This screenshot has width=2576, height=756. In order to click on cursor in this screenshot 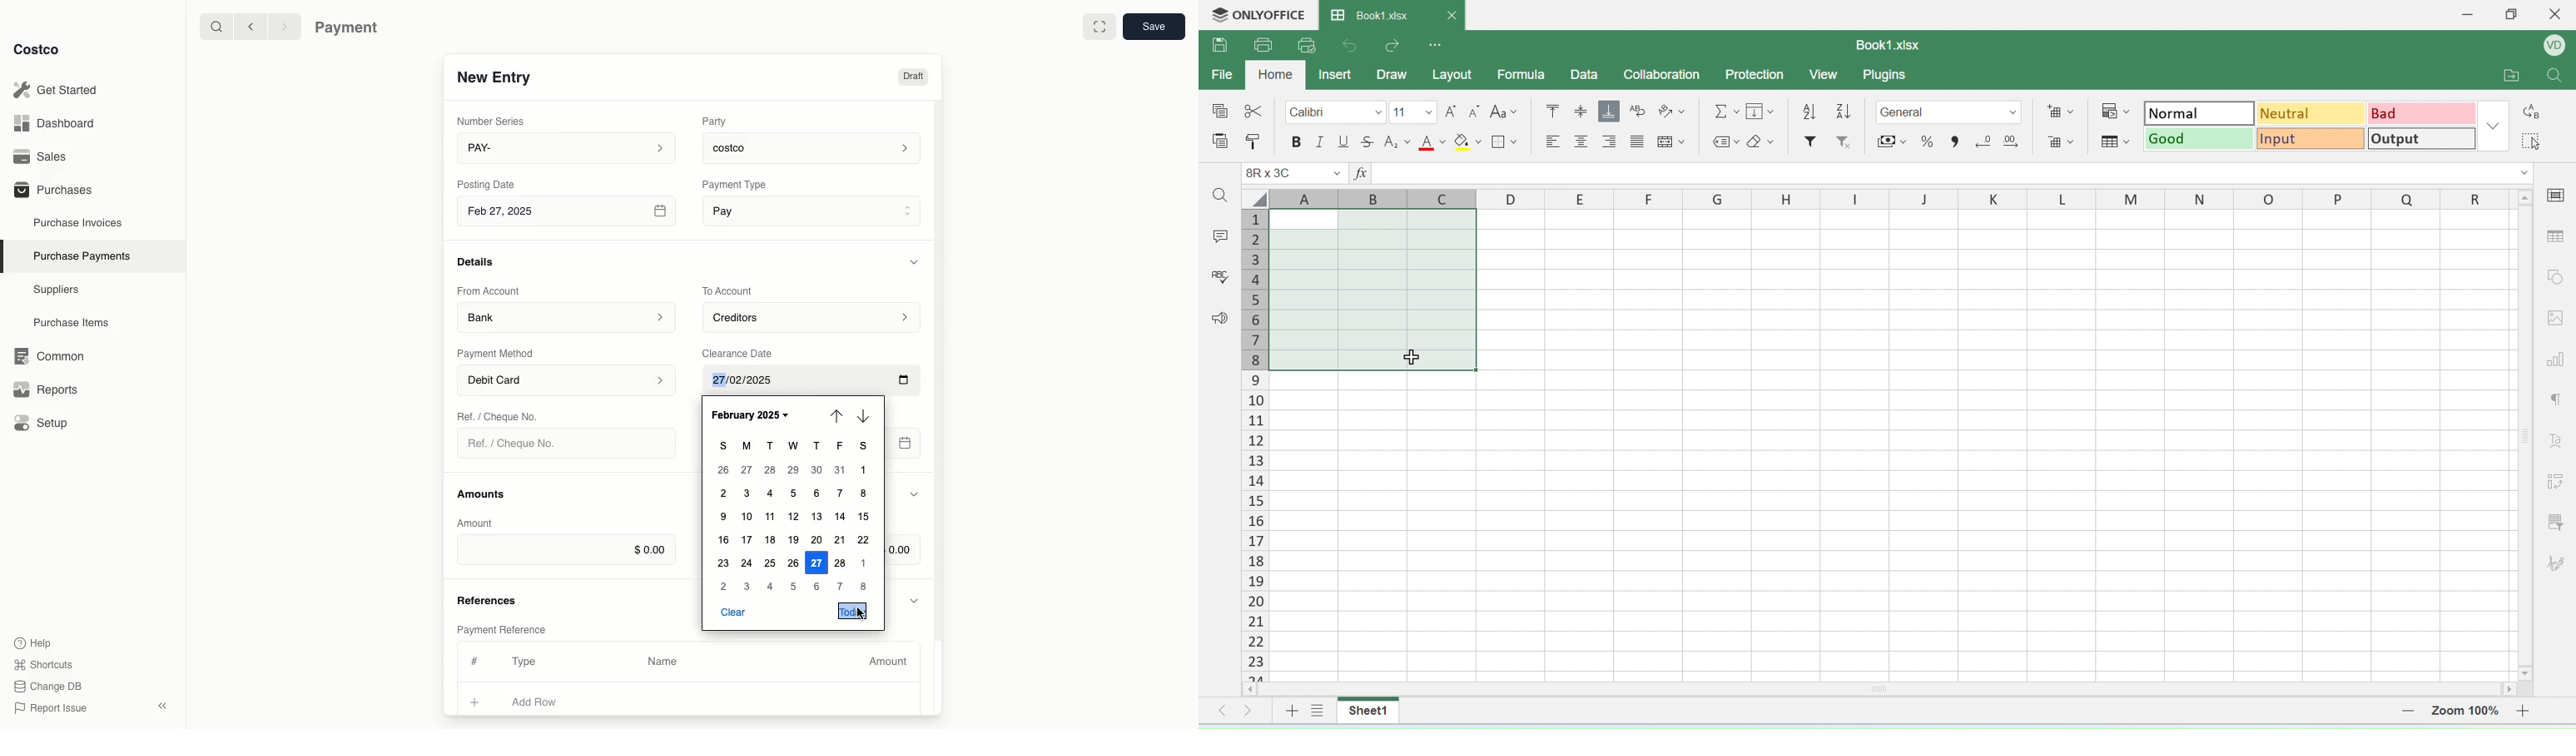, I will do `click(862, 612)`.